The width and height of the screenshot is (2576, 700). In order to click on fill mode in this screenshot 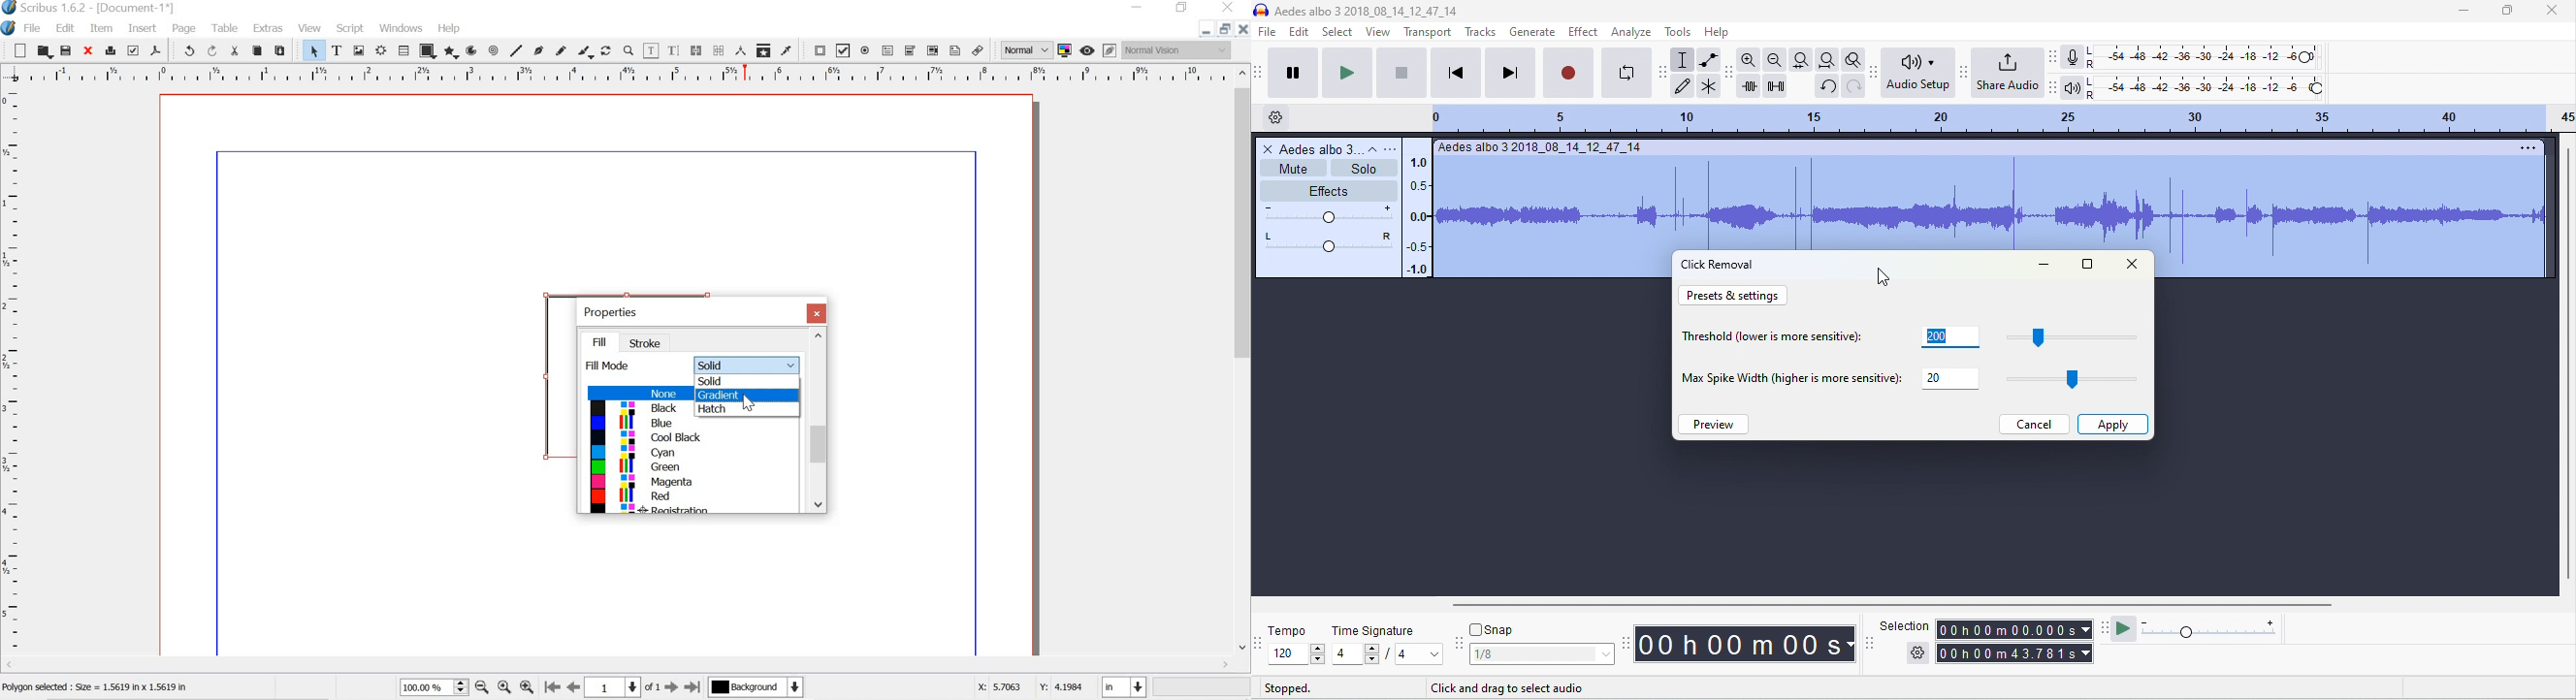, I will do `click(610, 366)`.